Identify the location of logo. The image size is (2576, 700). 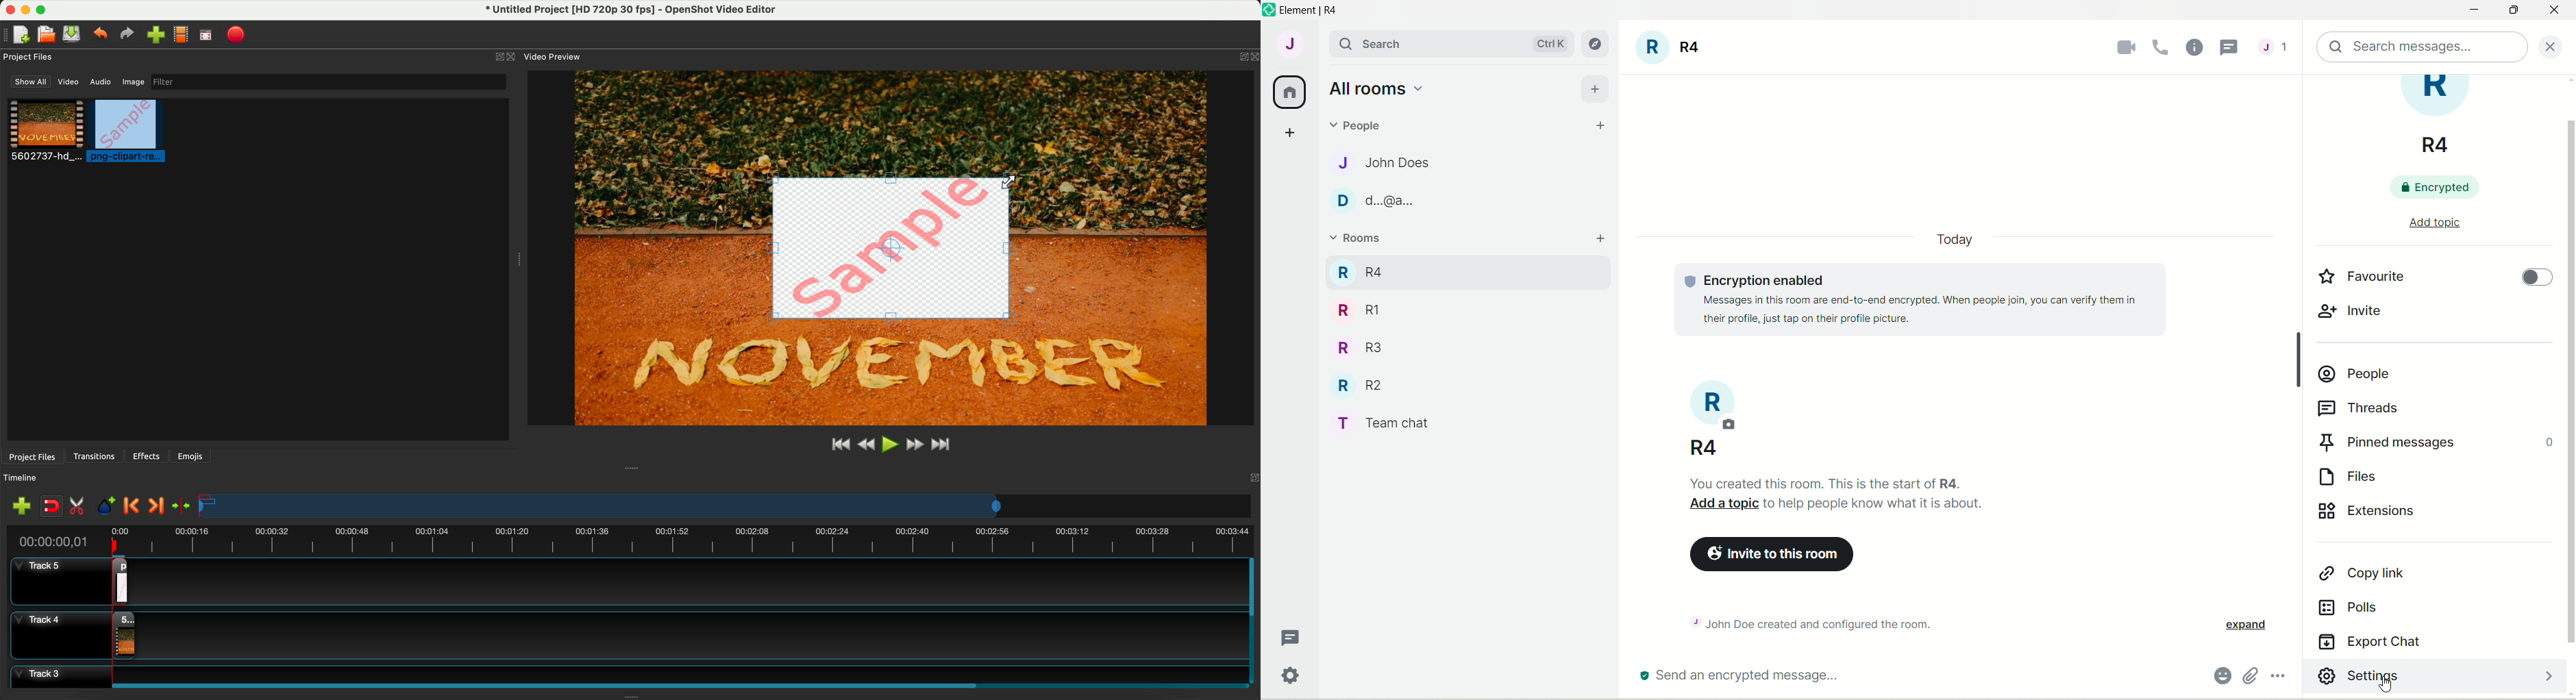
(1269, 10).